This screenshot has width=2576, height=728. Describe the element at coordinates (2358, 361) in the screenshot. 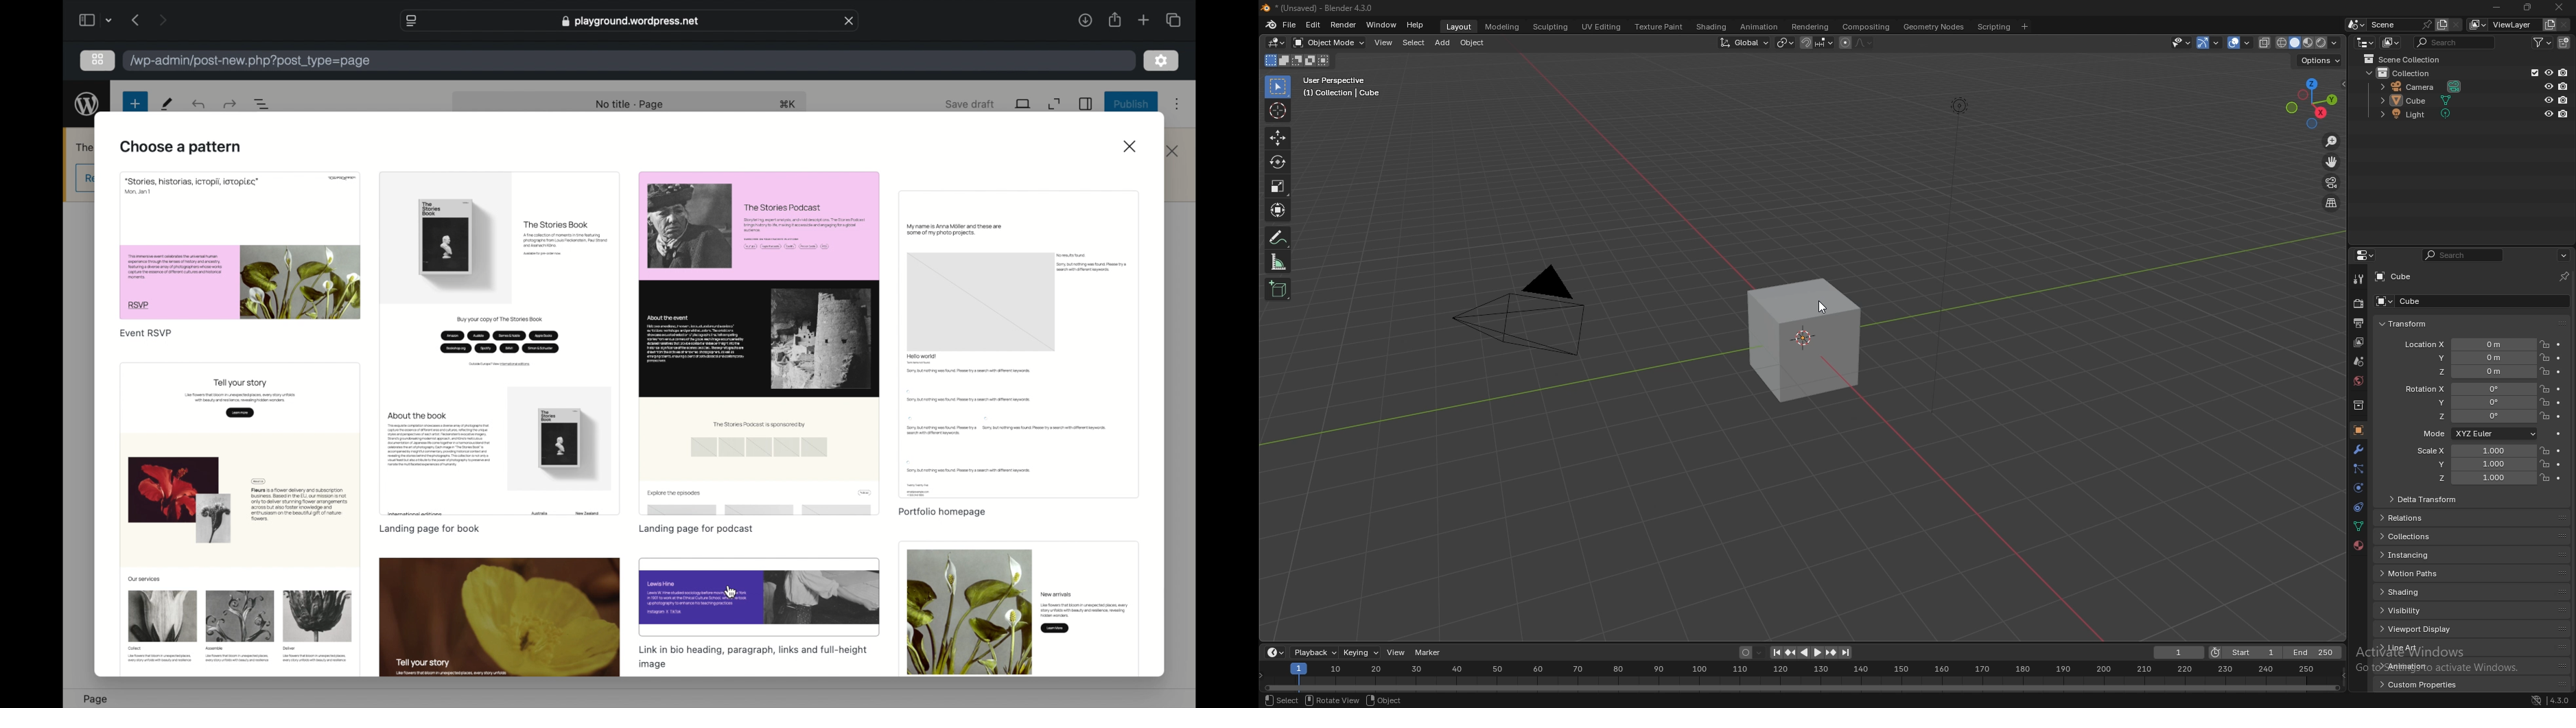

I see `scene` at that location.